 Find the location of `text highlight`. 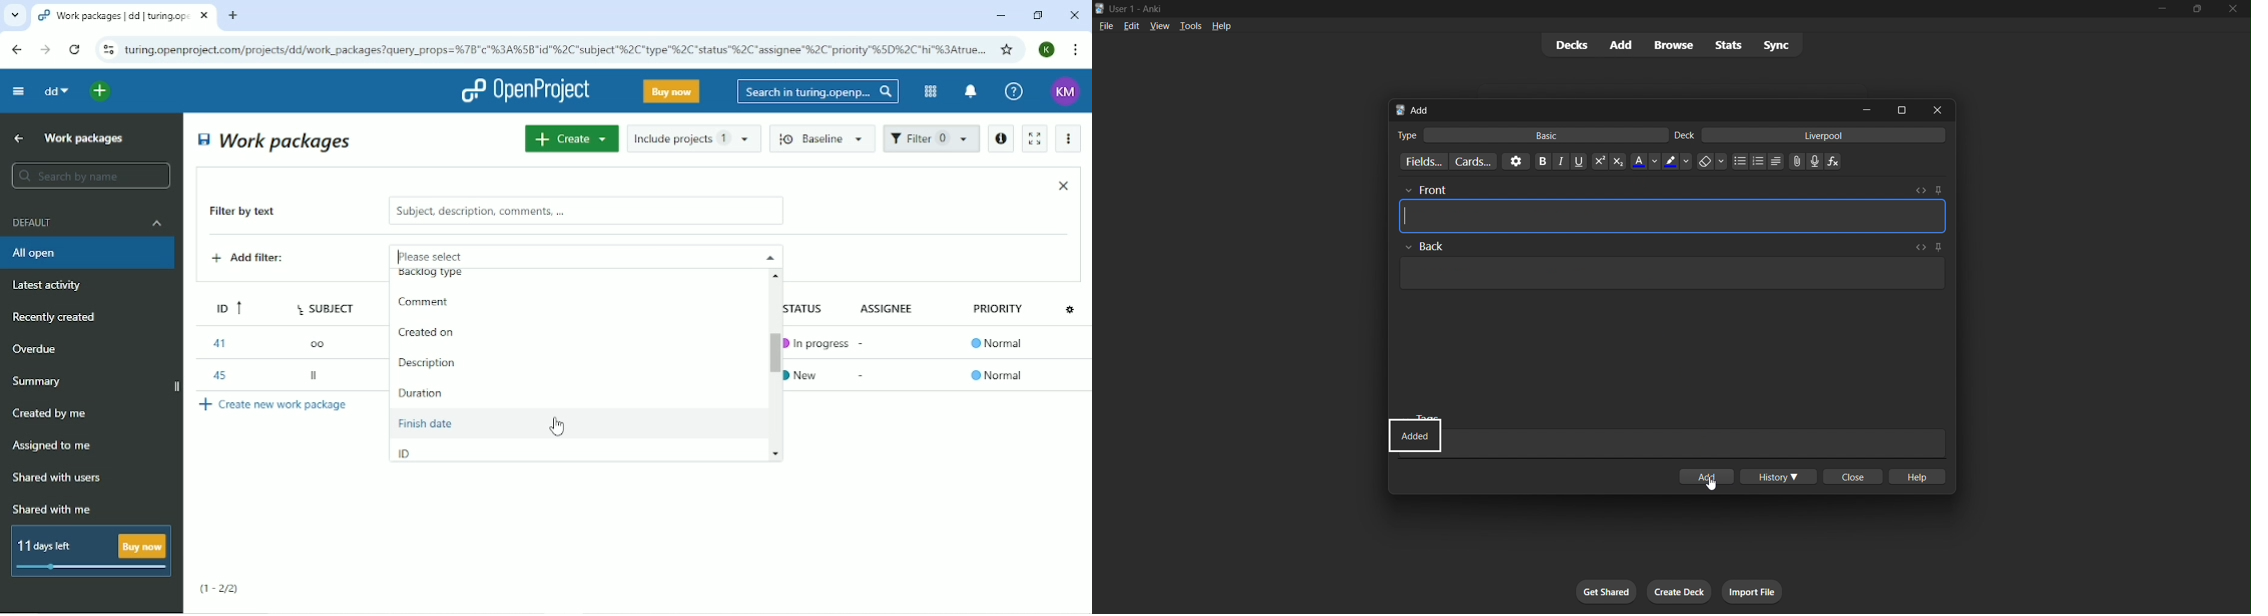

text highlight is located at coordinates (1676, 162).